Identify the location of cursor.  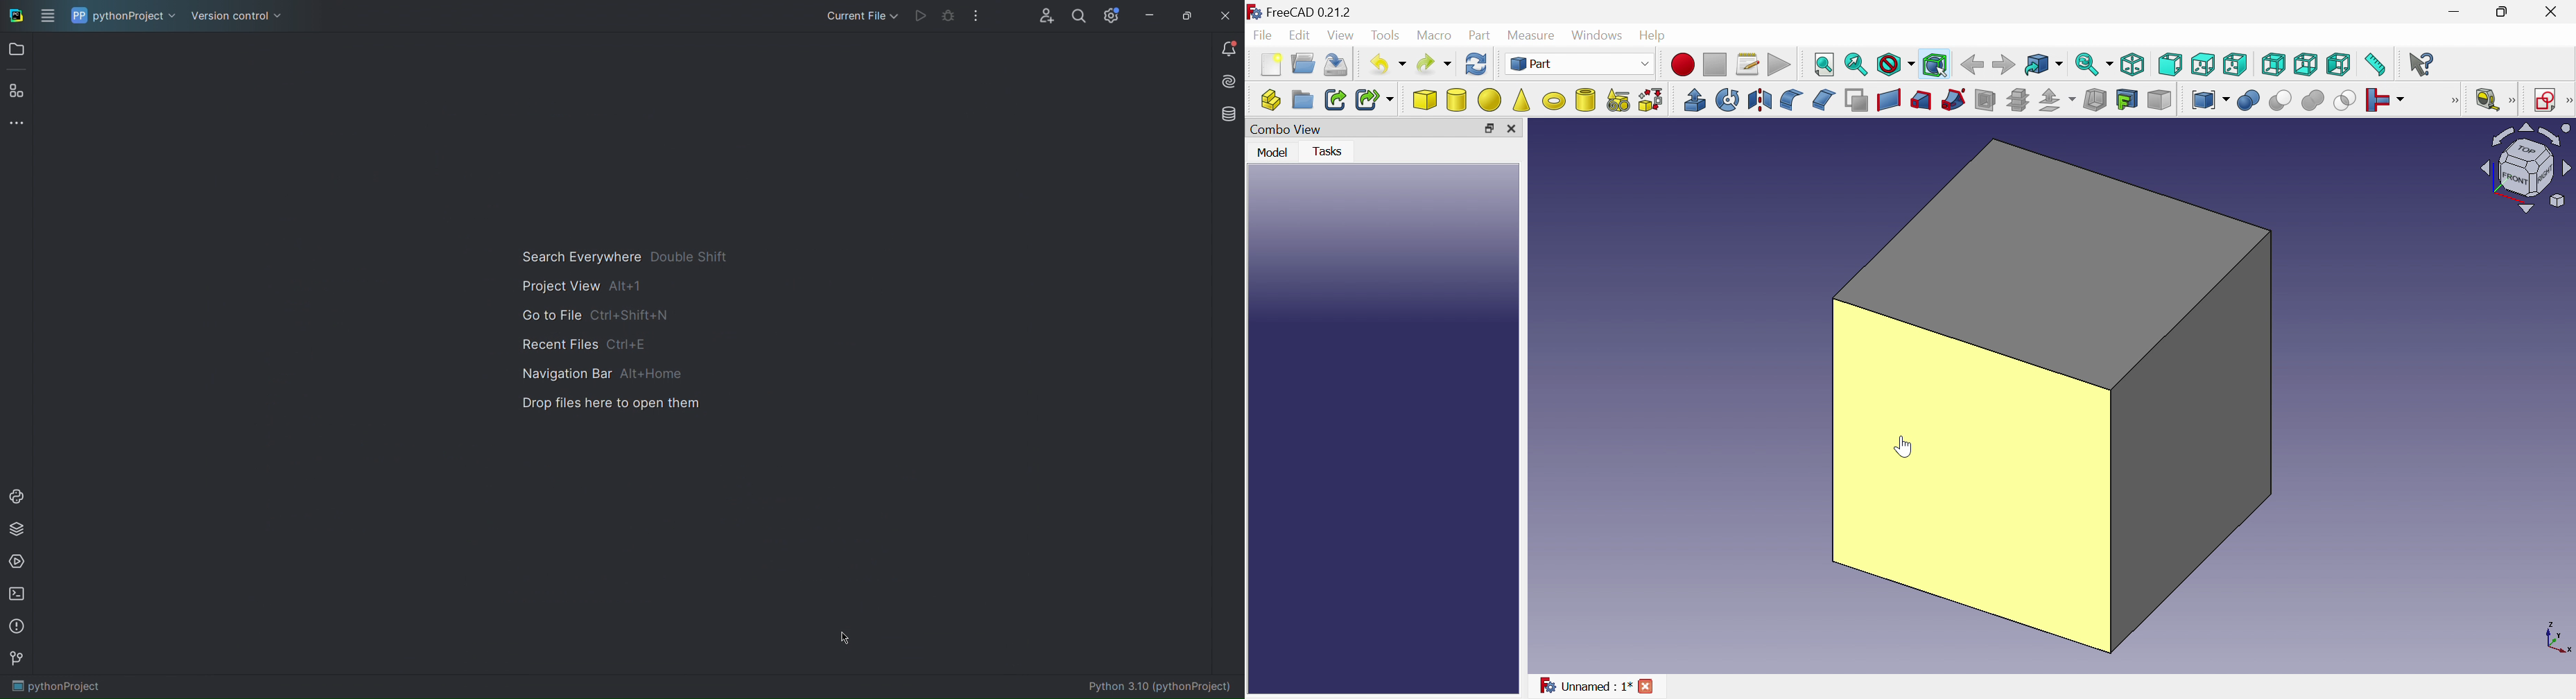
(1903, 447).